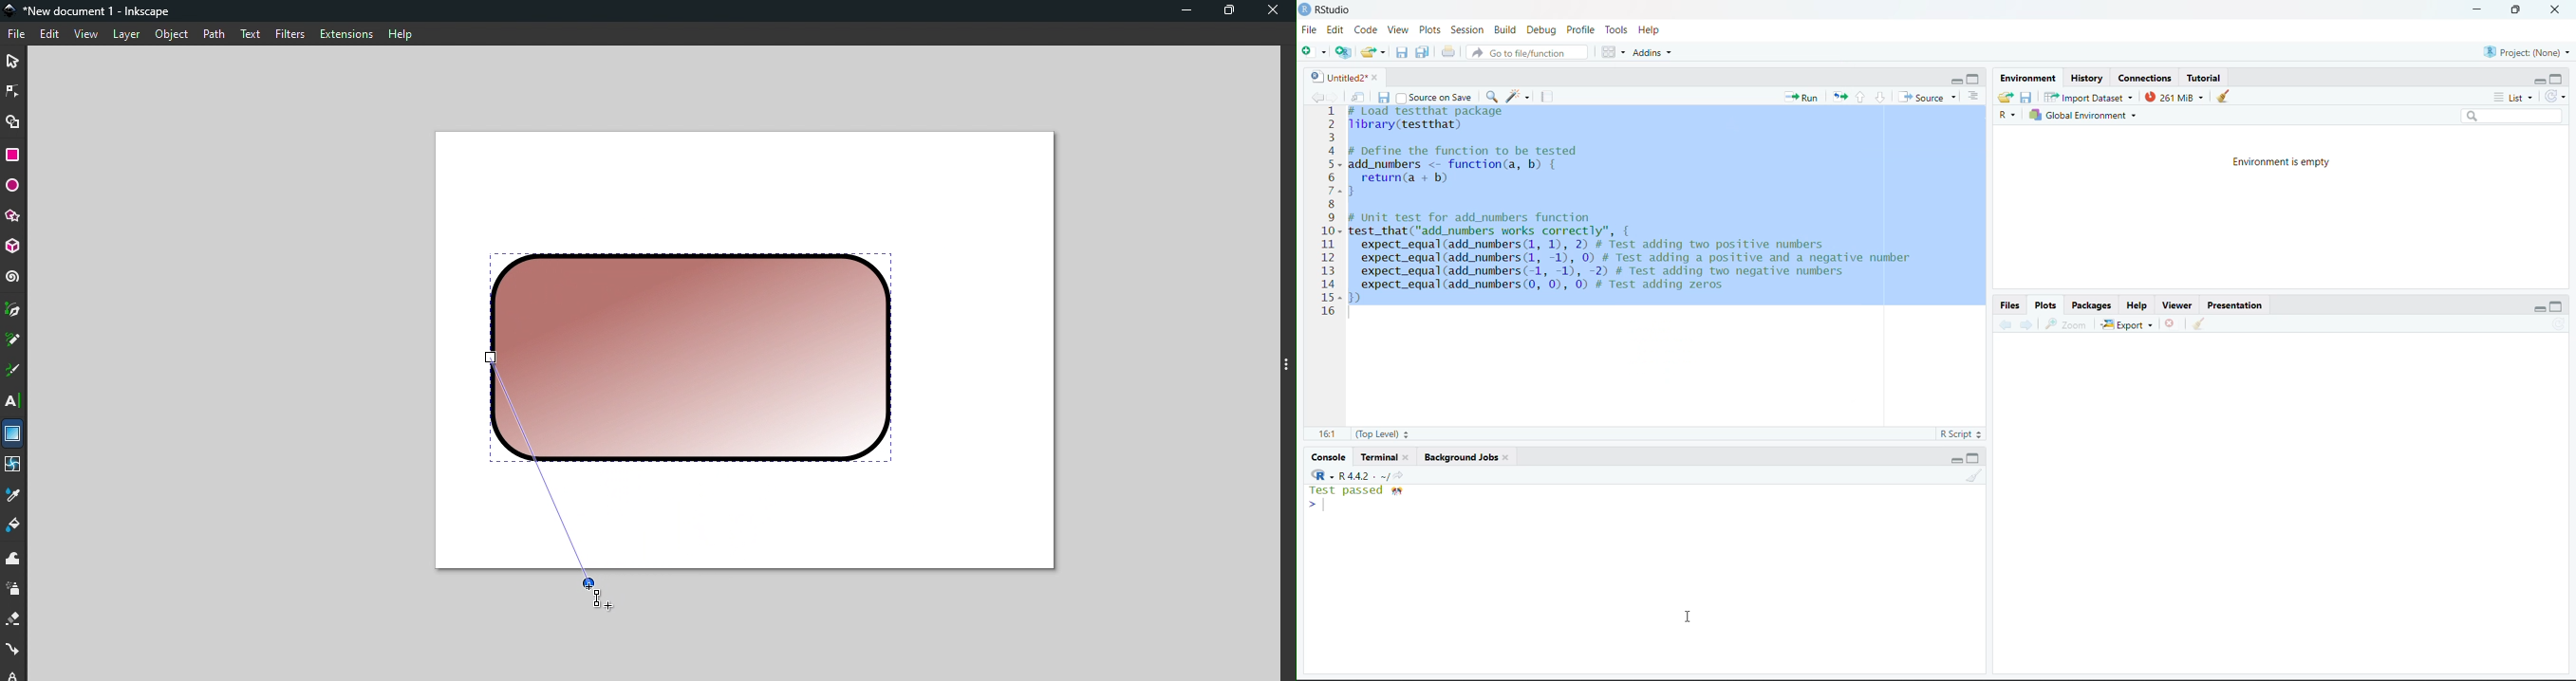 This screenshot has width=2576, height=700. What do you see at coordinates (1983, 434) in the screenshot?
I see `Stepper buttons` at bounding box center [1983, 434].